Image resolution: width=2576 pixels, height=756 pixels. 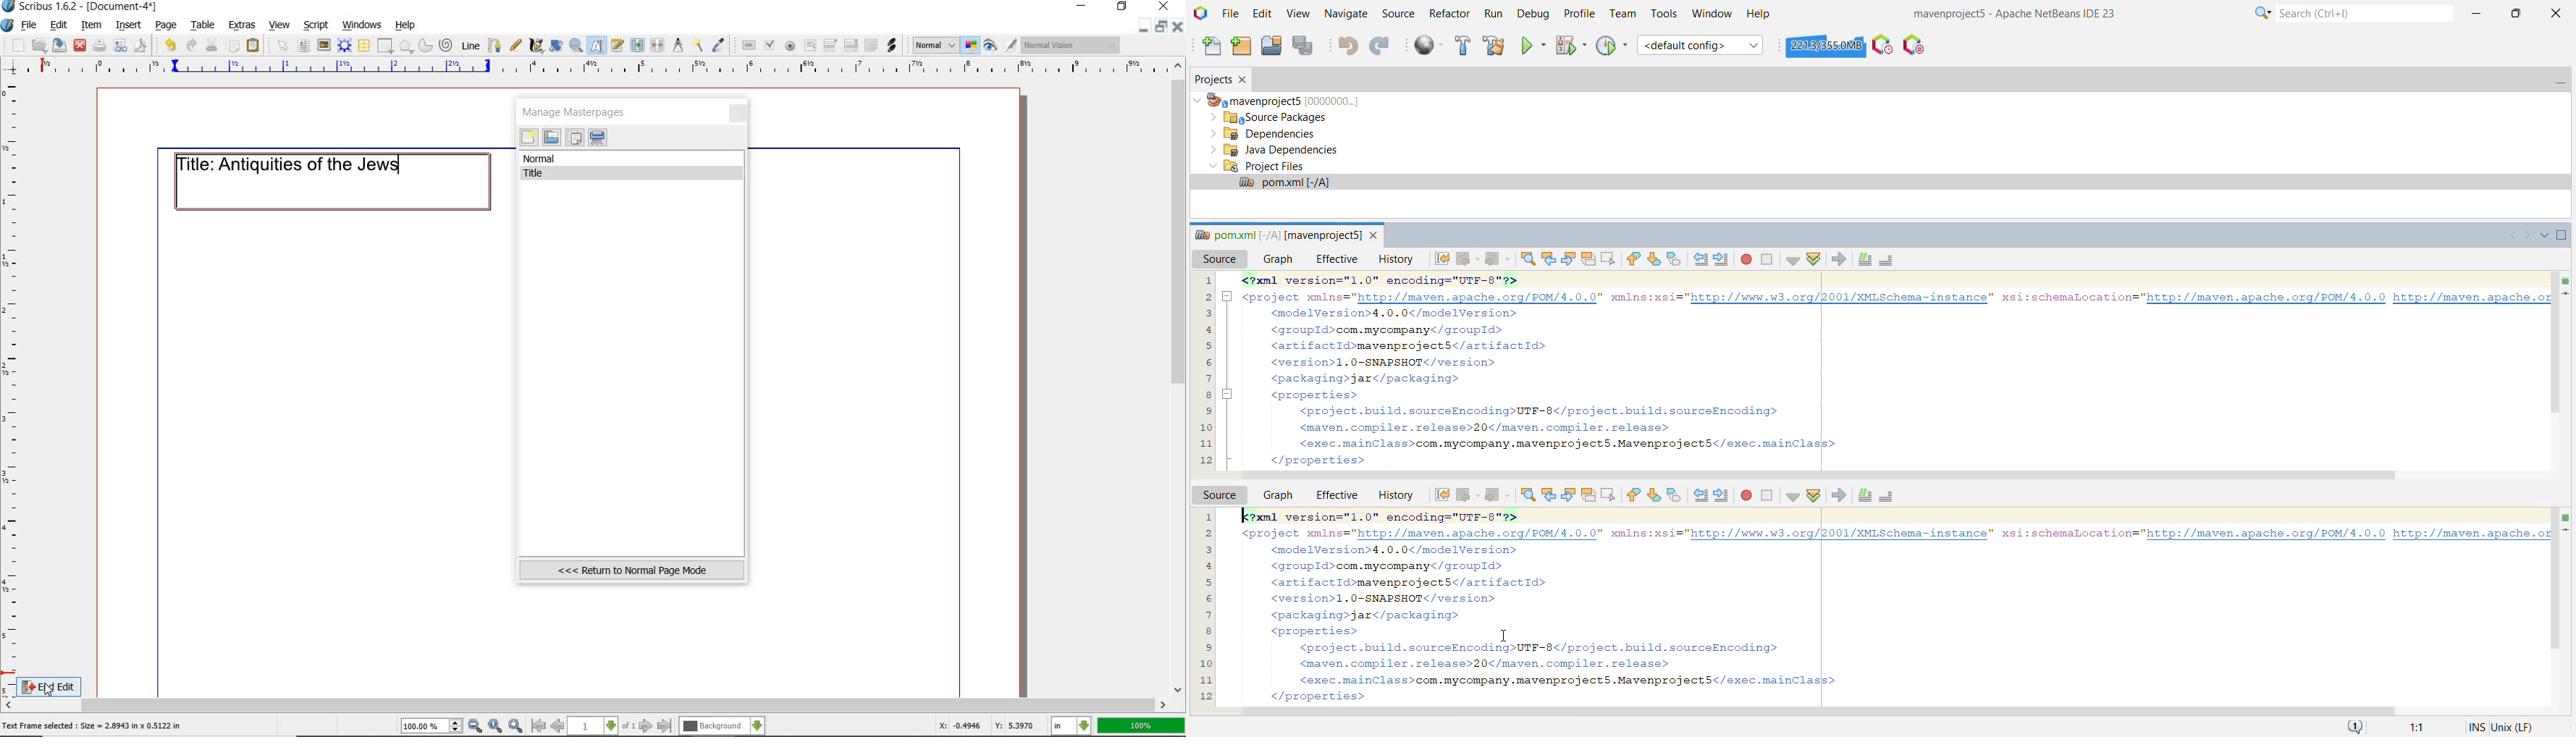 I want to click on <artifactId>mavenprojectS</artifactIid>, so click(x=1410, y=582).